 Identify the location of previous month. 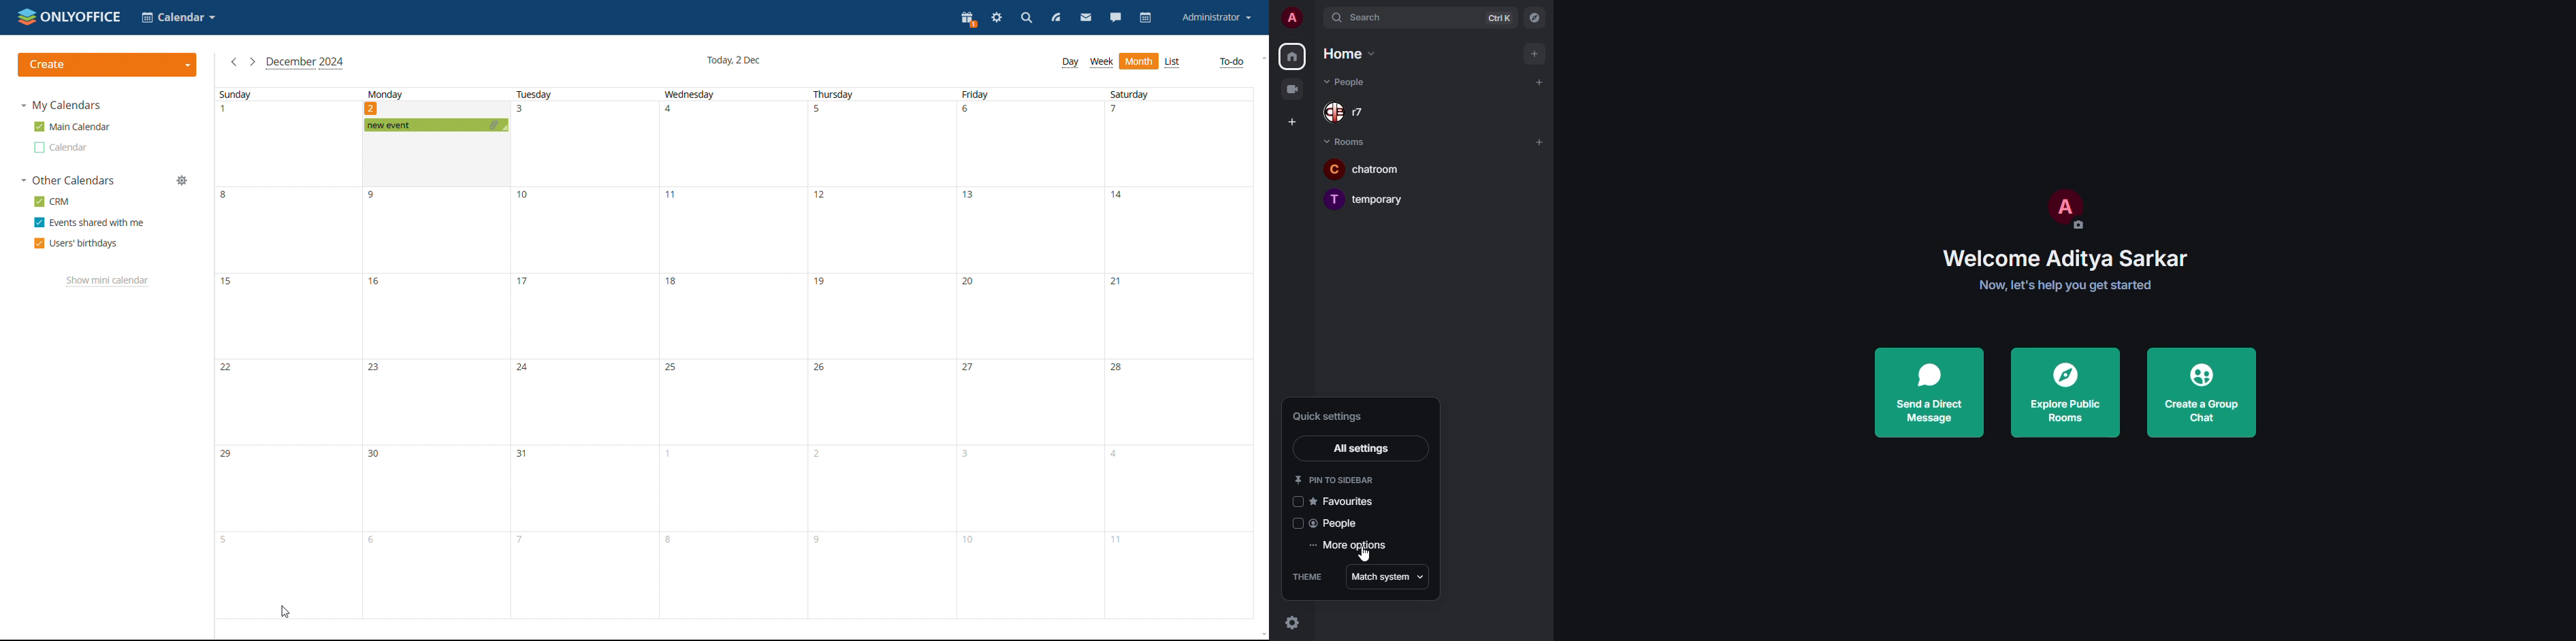
(233, 62).